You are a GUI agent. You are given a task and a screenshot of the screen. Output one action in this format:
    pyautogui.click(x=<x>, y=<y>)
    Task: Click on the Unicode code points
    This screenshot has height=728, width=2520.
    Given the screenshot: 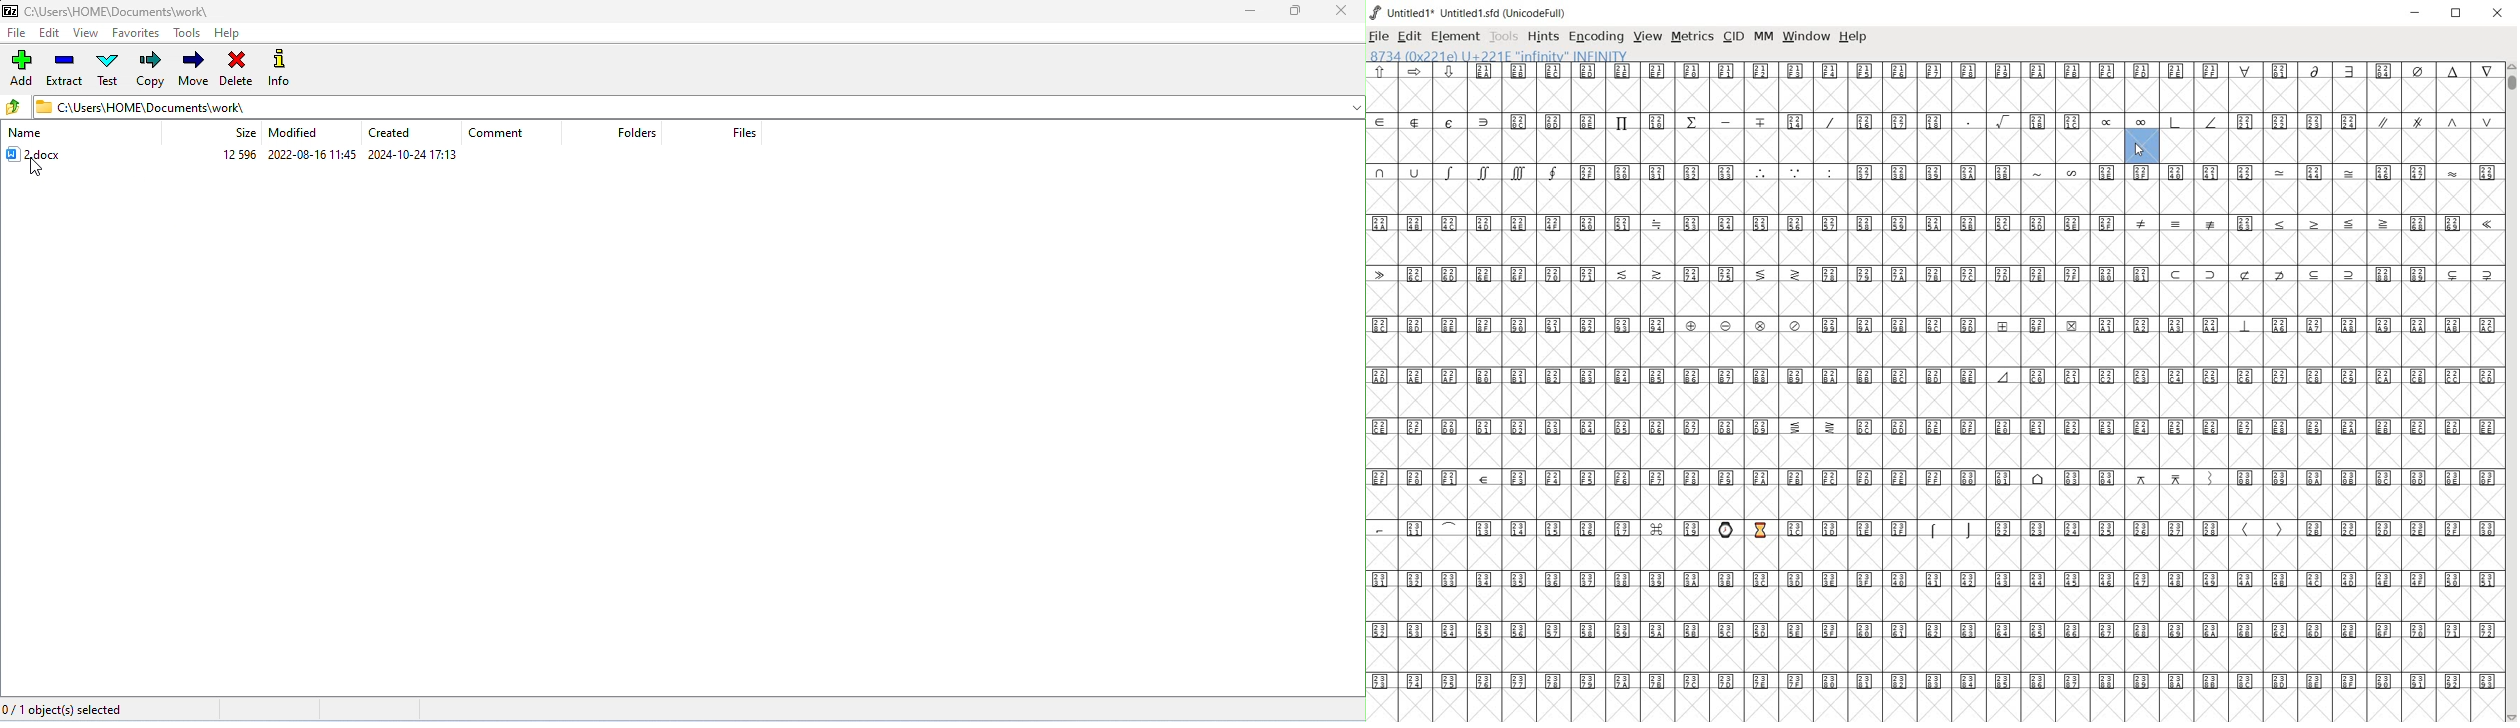 What is the action you would take?
    pyautogui.click(x=1933, y=476)
    